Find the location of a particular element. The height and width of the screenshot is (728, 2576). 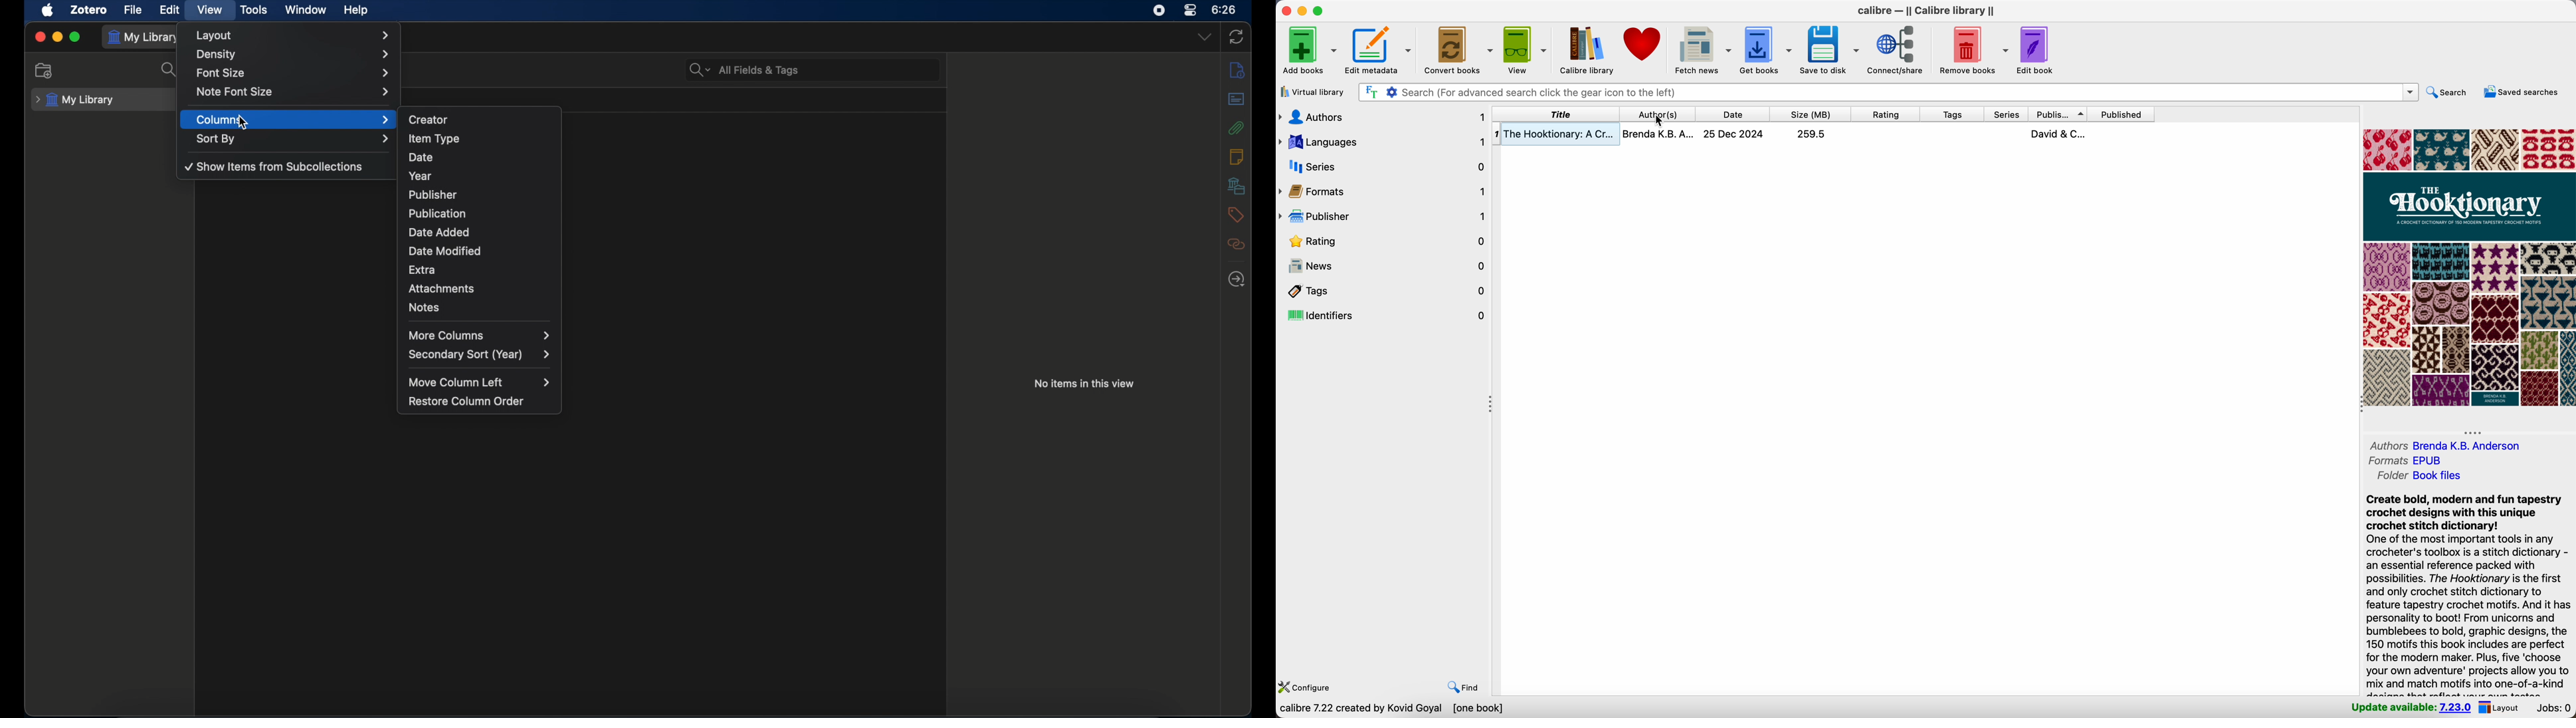

close is located at coordinates (41, 35).